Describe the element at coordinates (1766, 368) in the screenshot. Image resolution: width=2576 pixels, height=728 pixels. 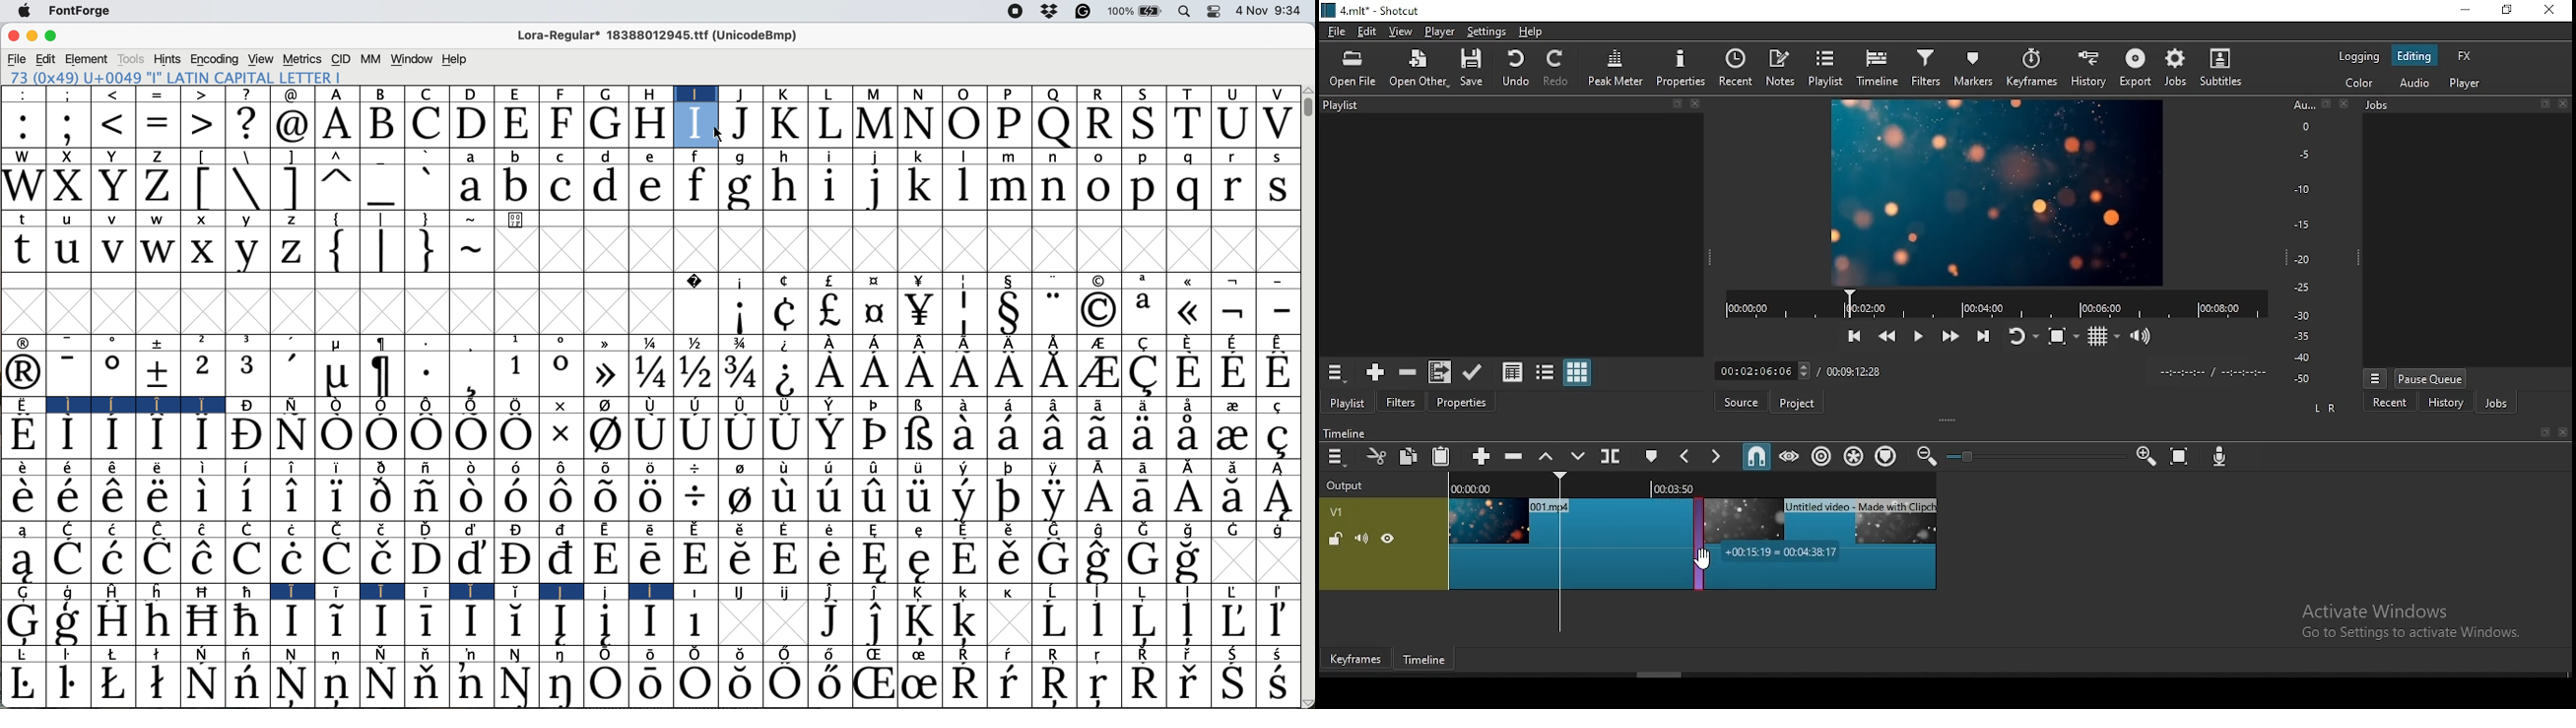
I see `elapsed time` at that location.